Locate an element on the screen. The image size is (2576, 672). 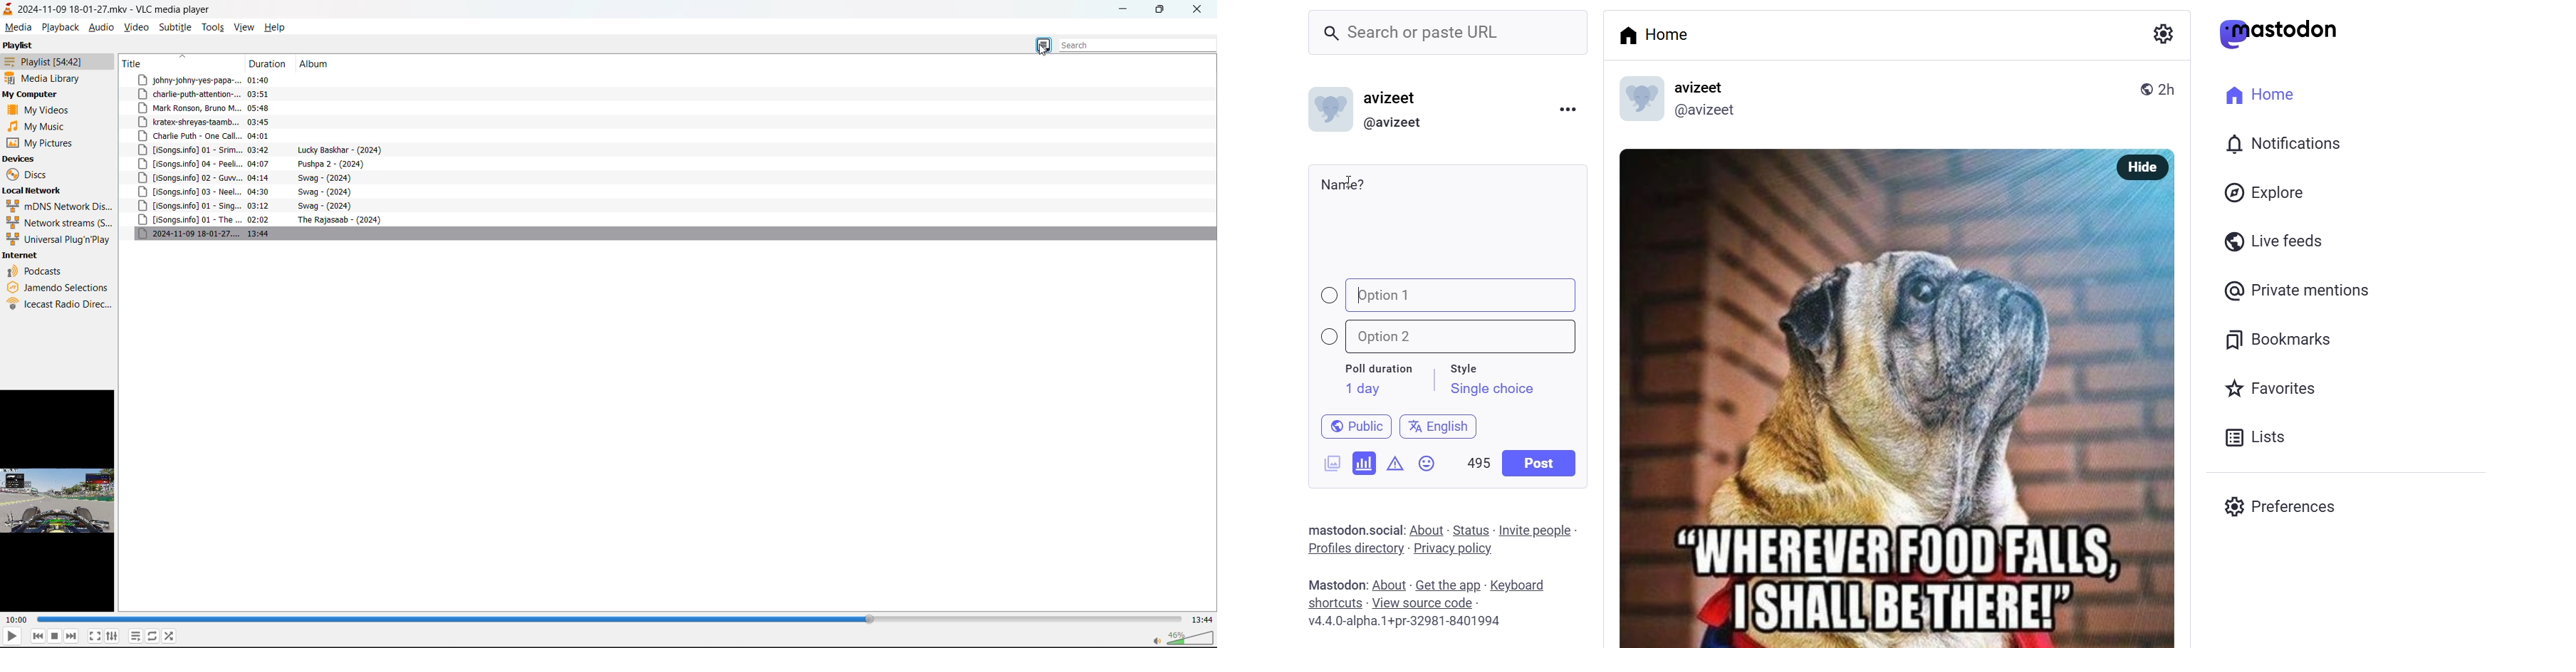
random is located at coordinates (172, 634).